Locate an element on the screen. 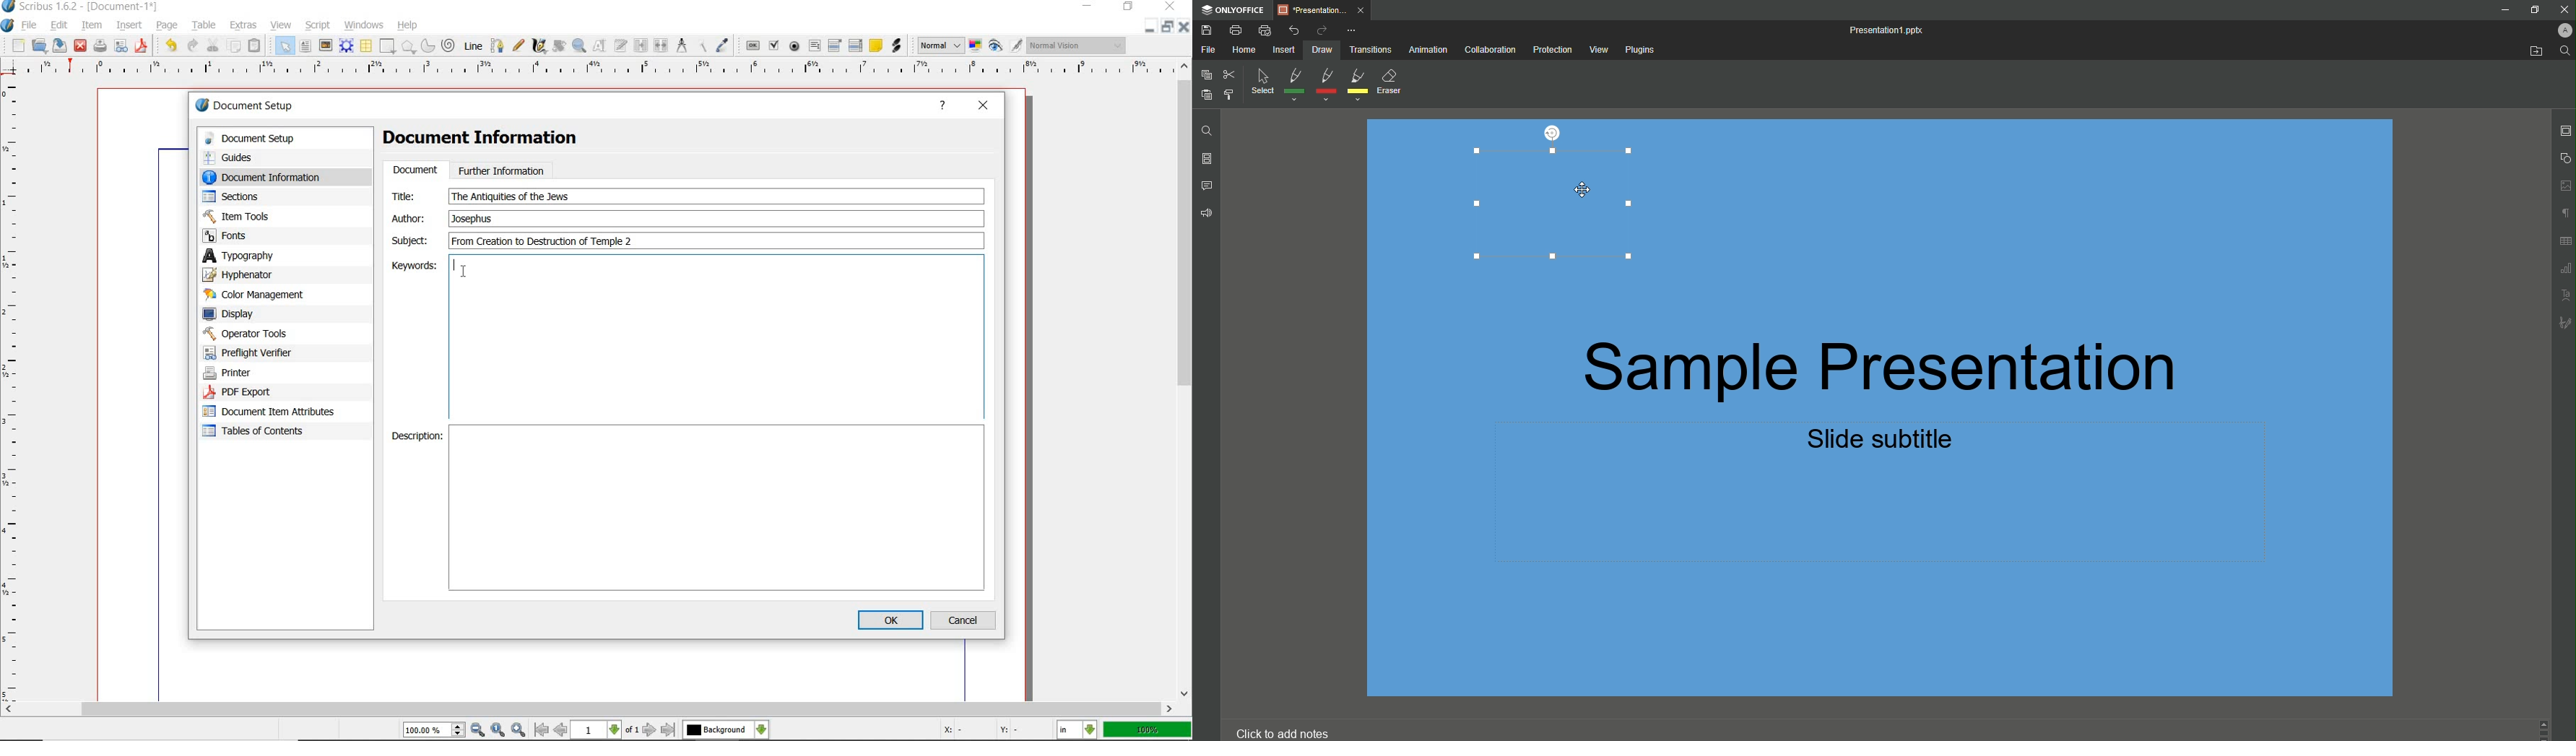 The height and width of the screenshot is (756, 2576). spiral is located at coordinates (450, 45).